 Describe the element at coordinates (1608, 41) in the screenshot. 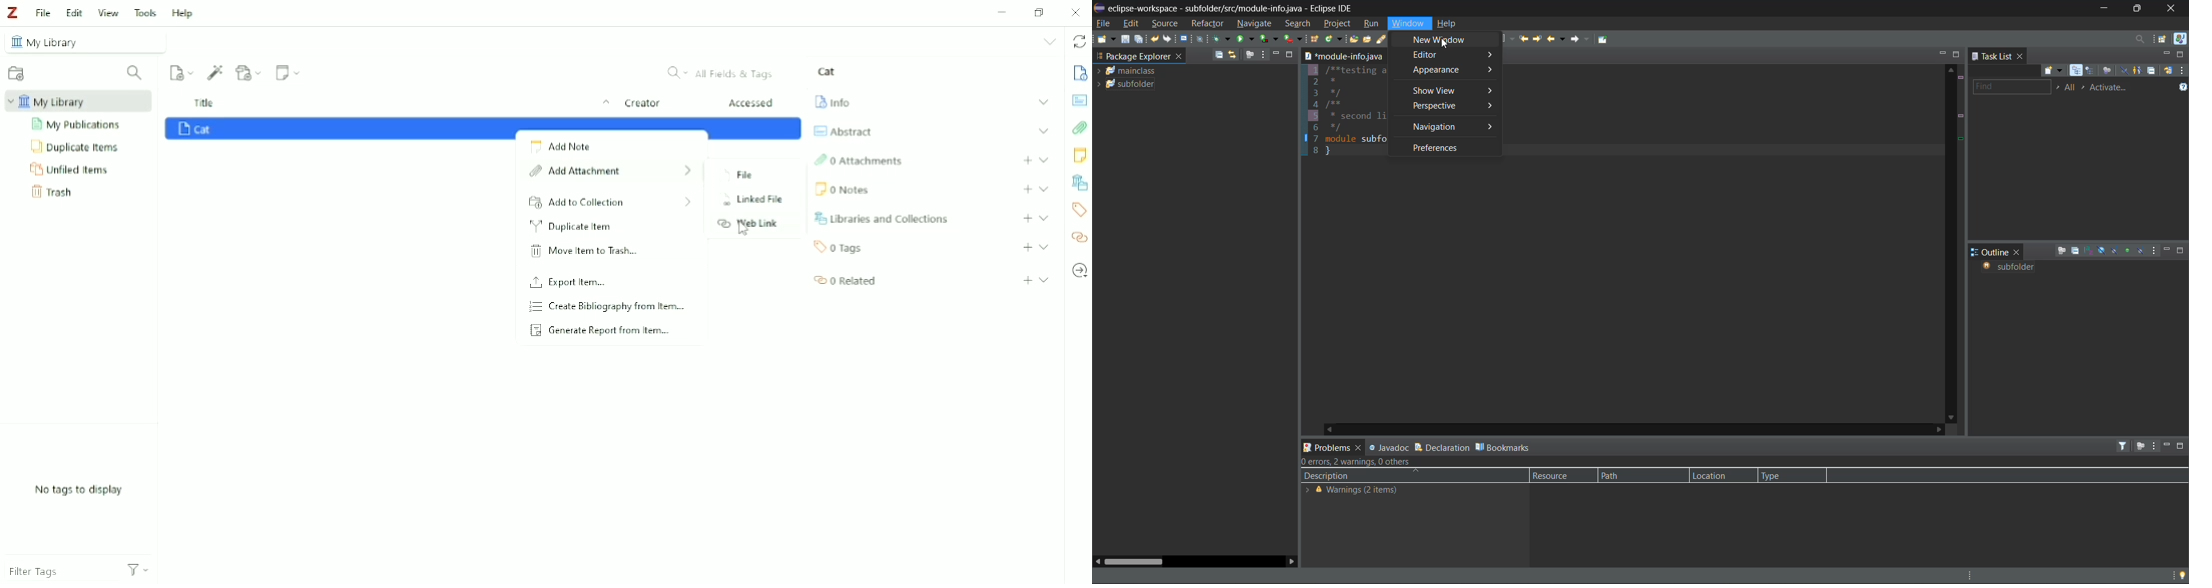

I see `pin editor` at that location.